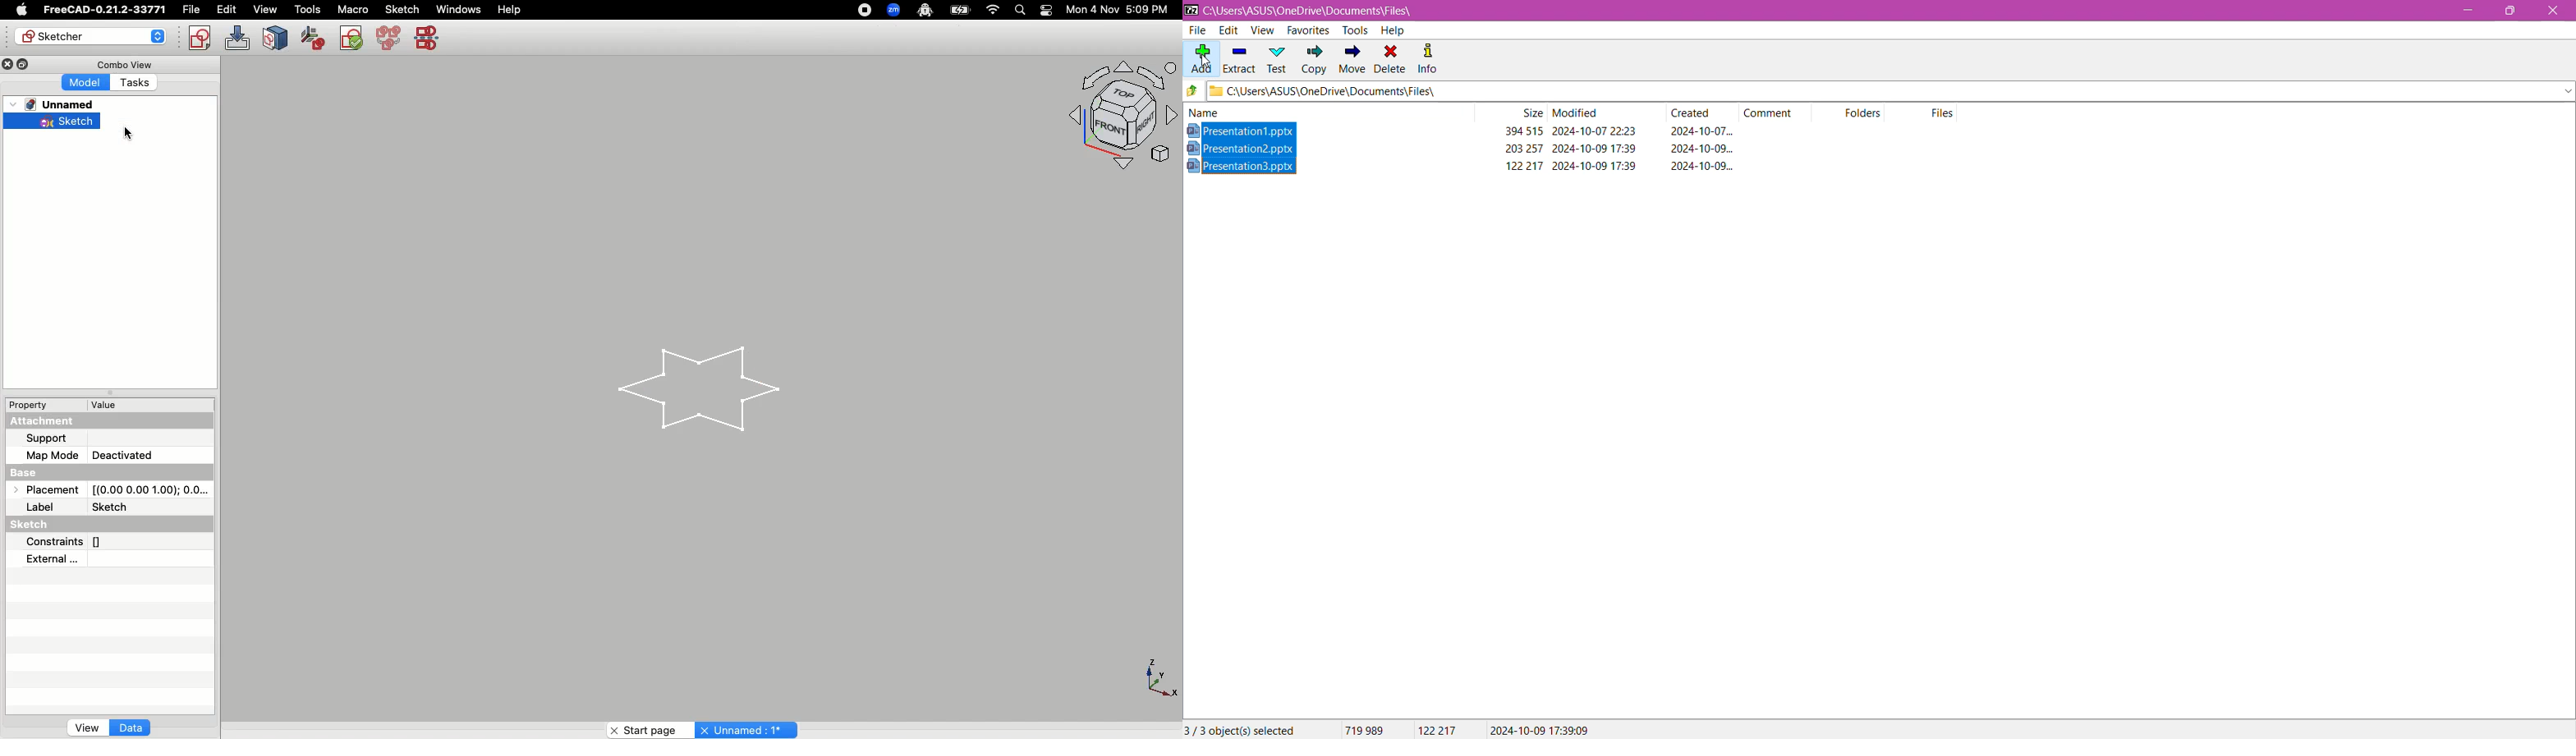 The image size is (2576, 756). What do you see at coordinates (145, 83) in the screenshot?
I see `Tasks` at bounding box center [145, 83].